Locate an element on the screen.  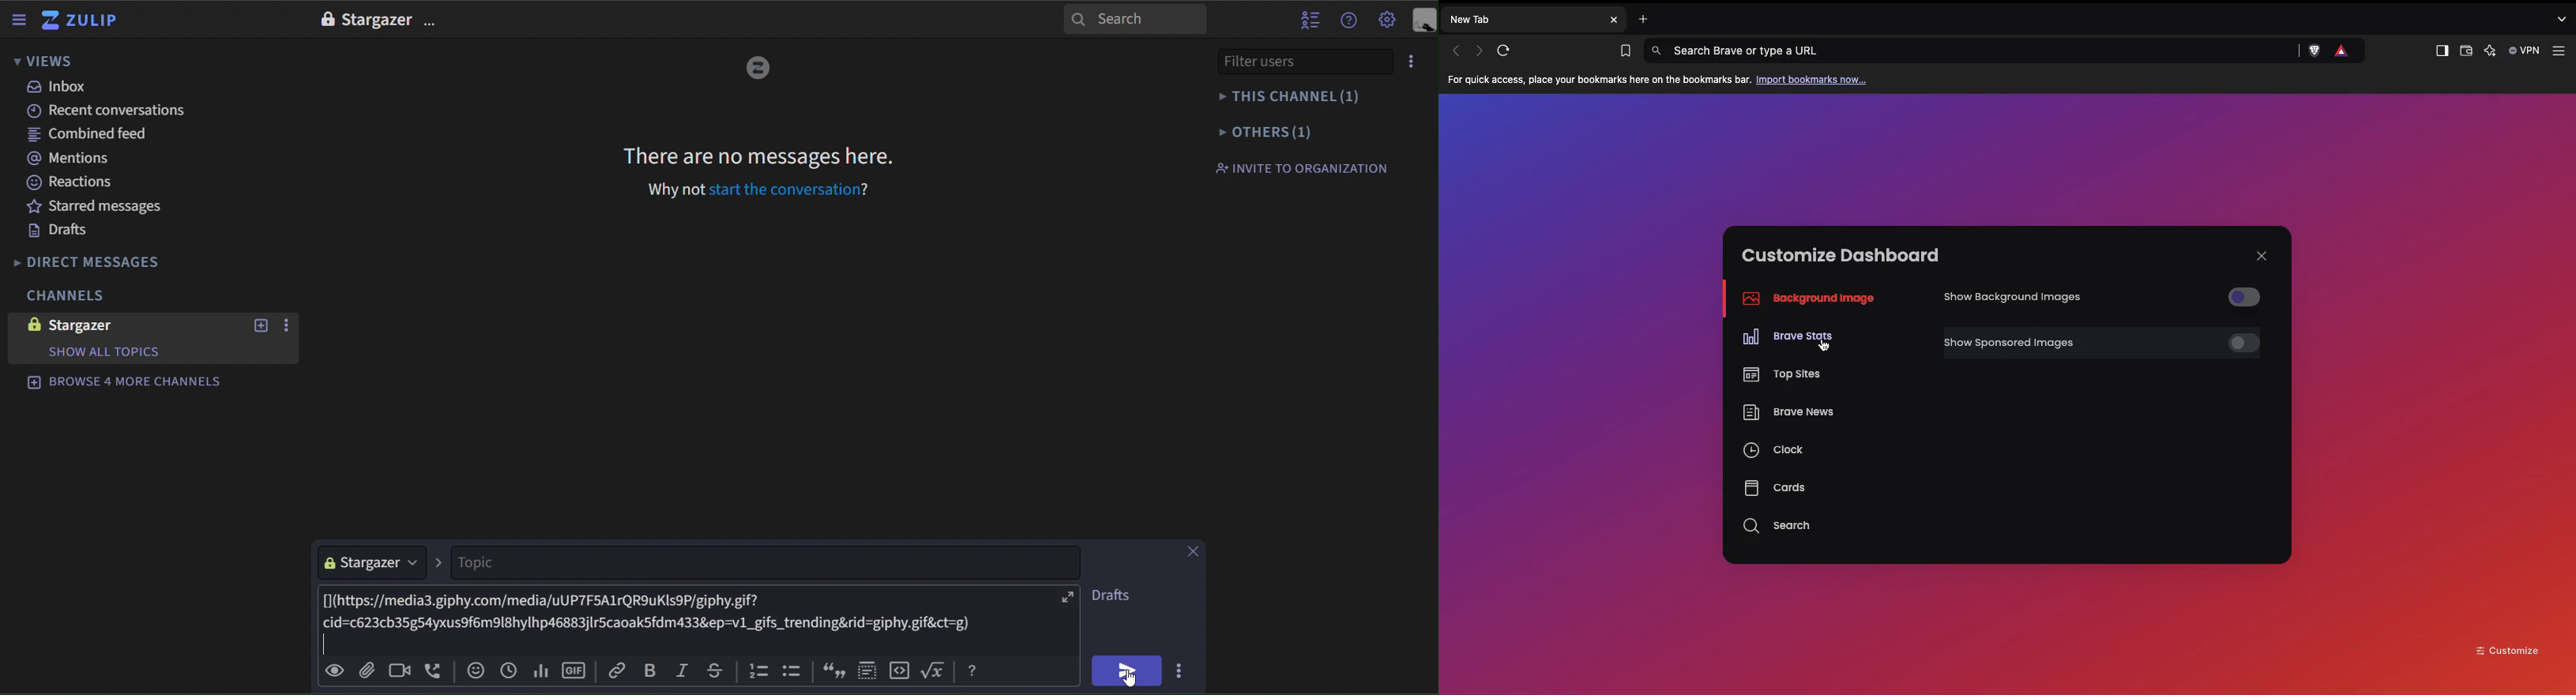
icon is located at coordinates (832, 671).